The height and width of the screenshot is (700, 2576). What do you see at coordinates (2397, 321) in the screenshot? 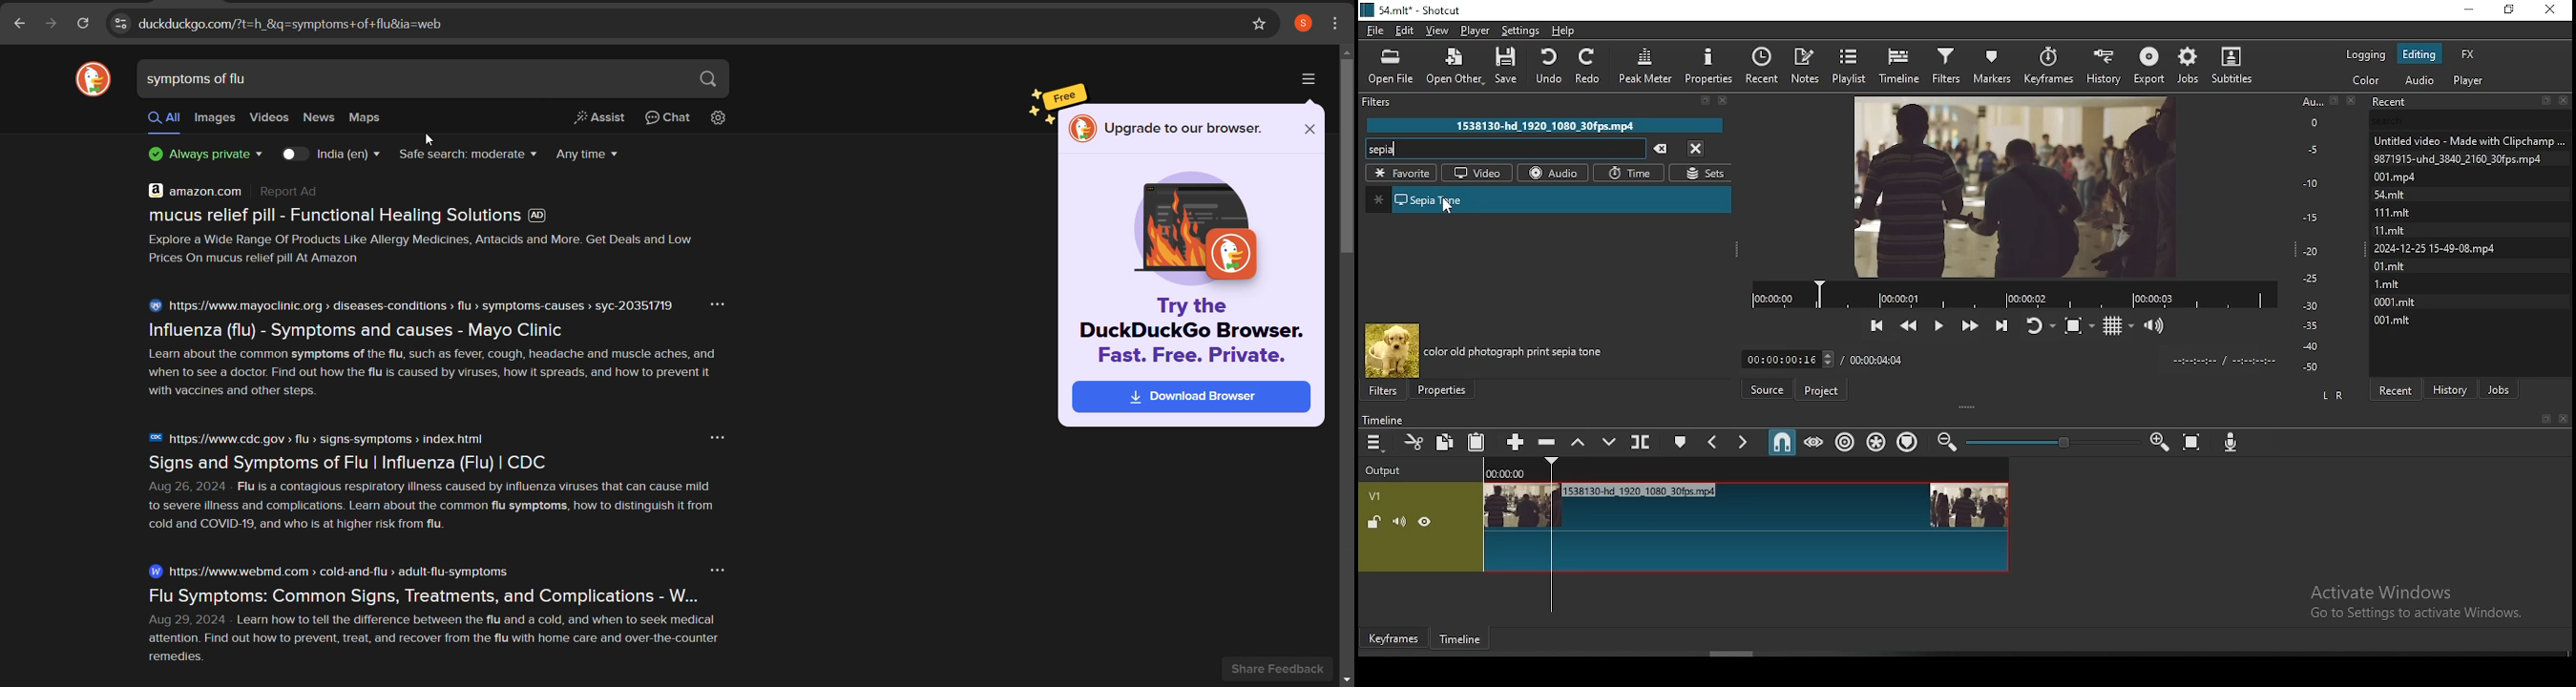
I see `001.mit` at bounding box center [2397, 321].